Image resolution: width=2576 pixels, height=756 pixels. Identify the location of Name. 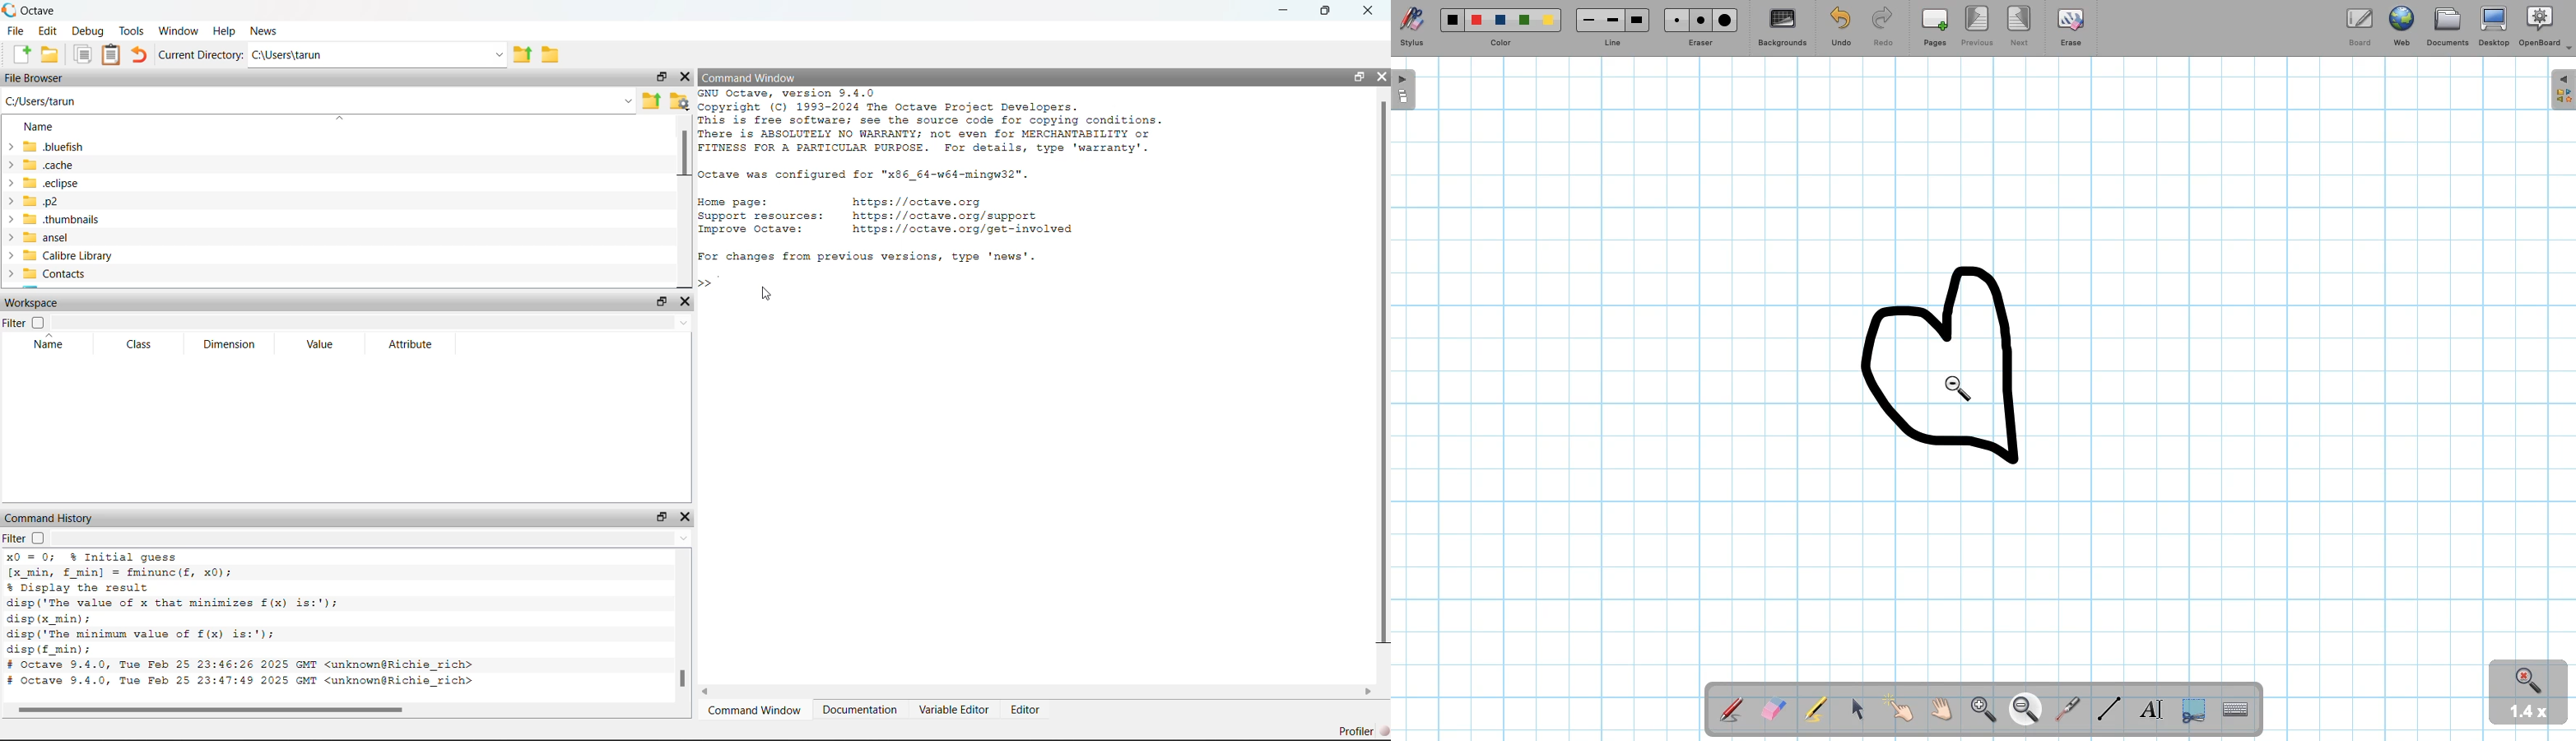
(42, 125).